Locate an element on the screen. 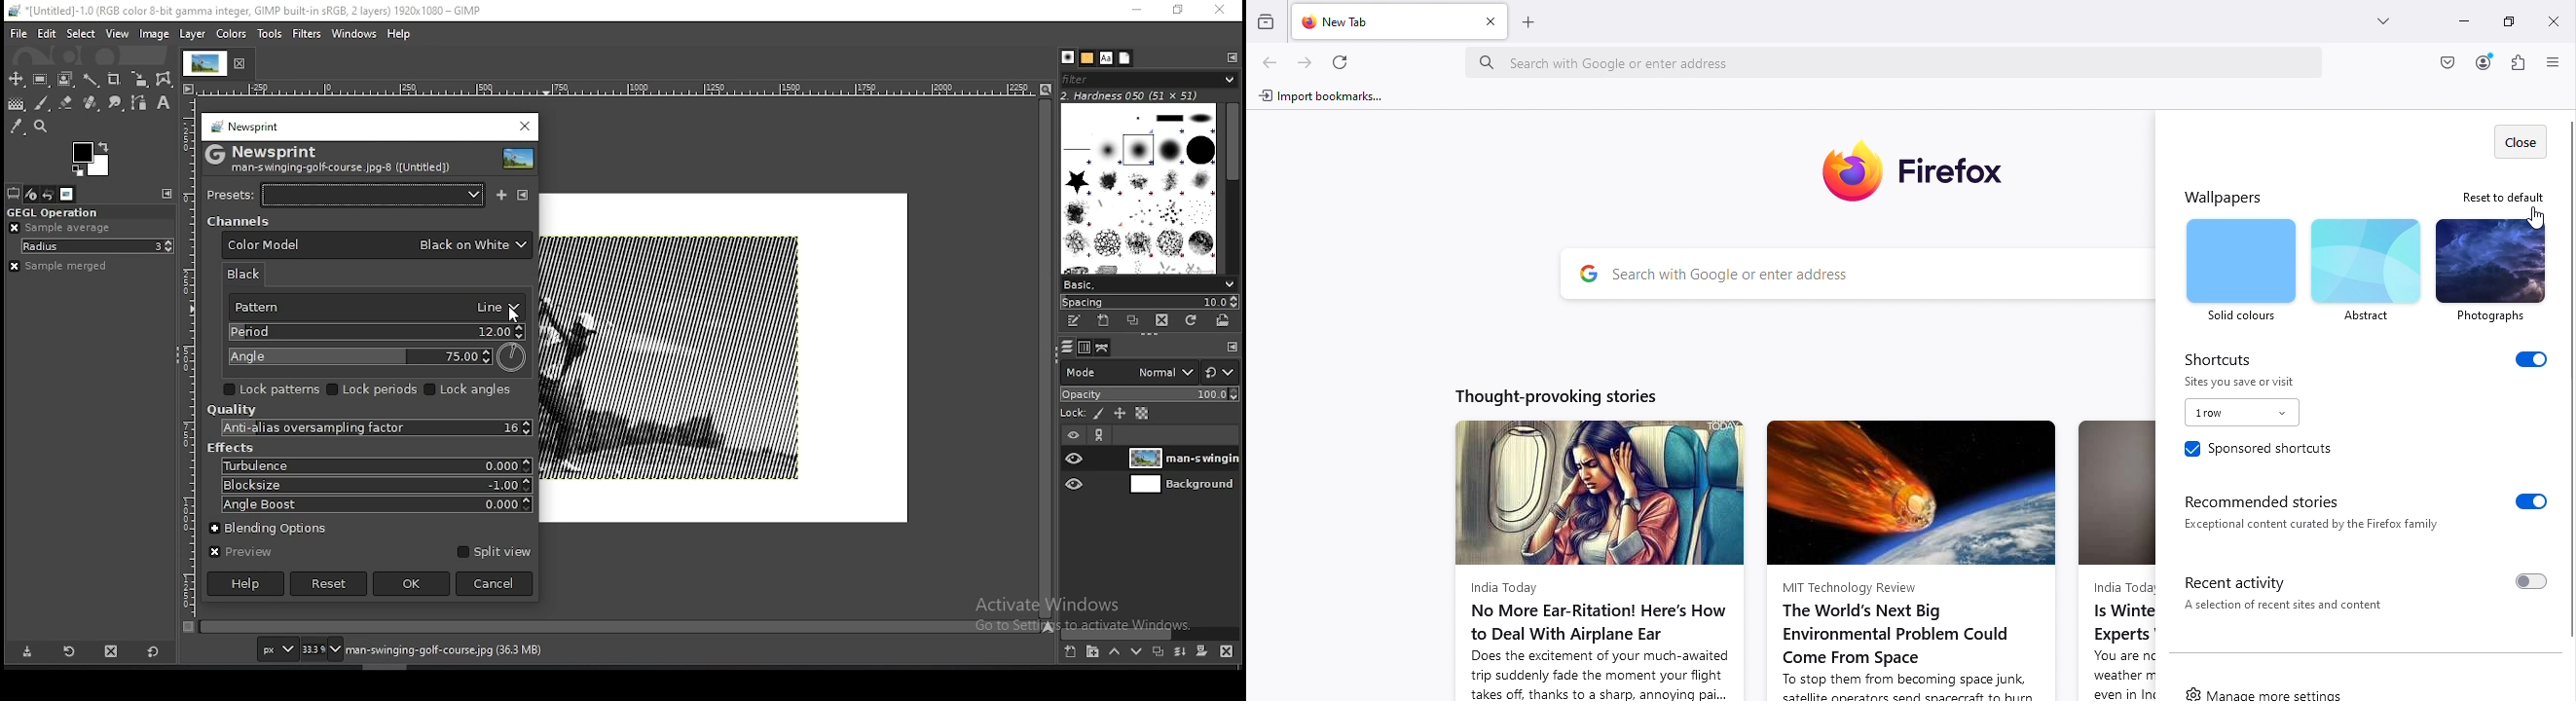 The height and width of the screenshot is (728, 2576). lock is located at coordinates (1074, 413).